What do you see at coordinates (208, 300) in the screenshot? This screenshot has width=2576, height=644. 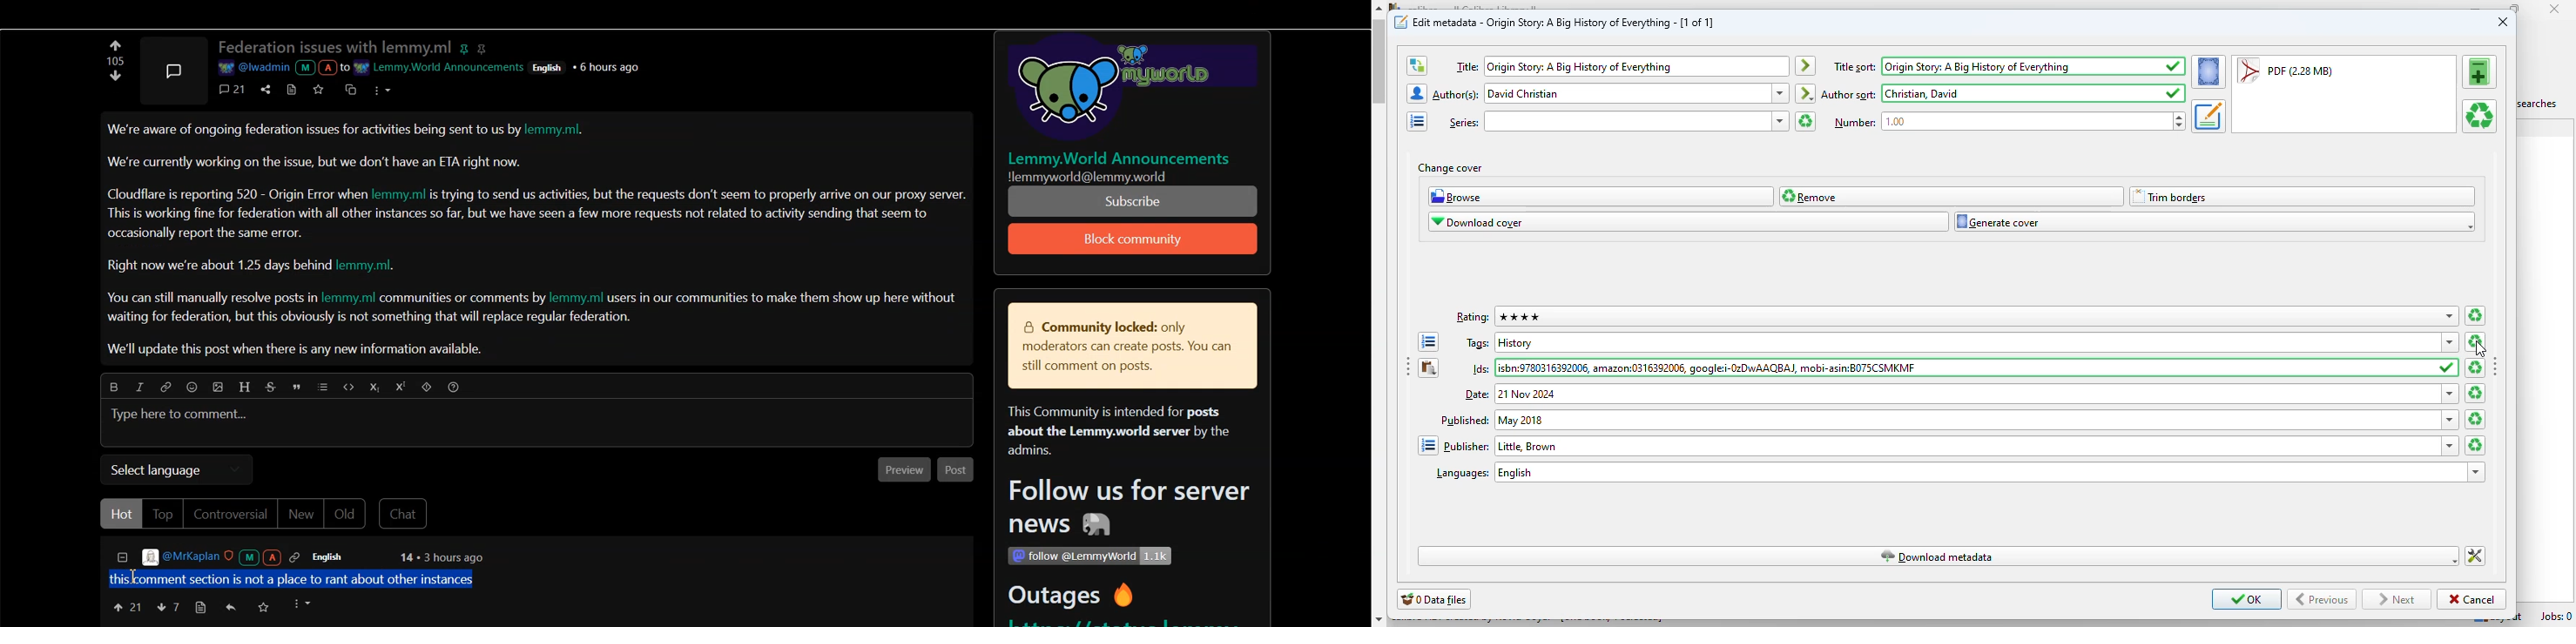 I see `You can still manually resolve posts in` at bounding box center [208, 300].